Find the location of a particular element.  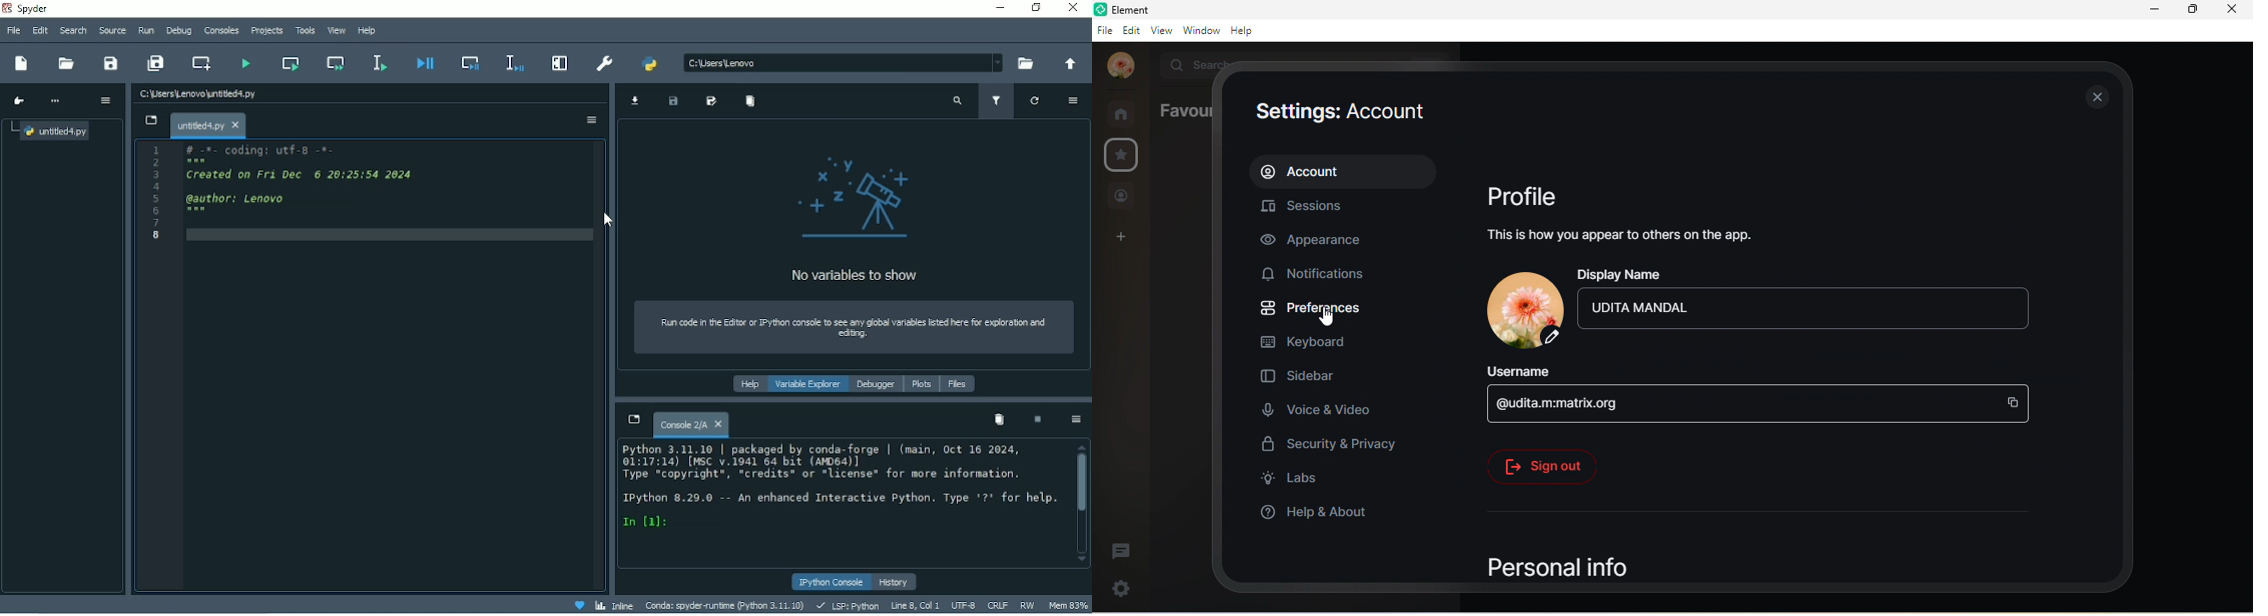

Maximize current pane is located at coordinates (561, 63).